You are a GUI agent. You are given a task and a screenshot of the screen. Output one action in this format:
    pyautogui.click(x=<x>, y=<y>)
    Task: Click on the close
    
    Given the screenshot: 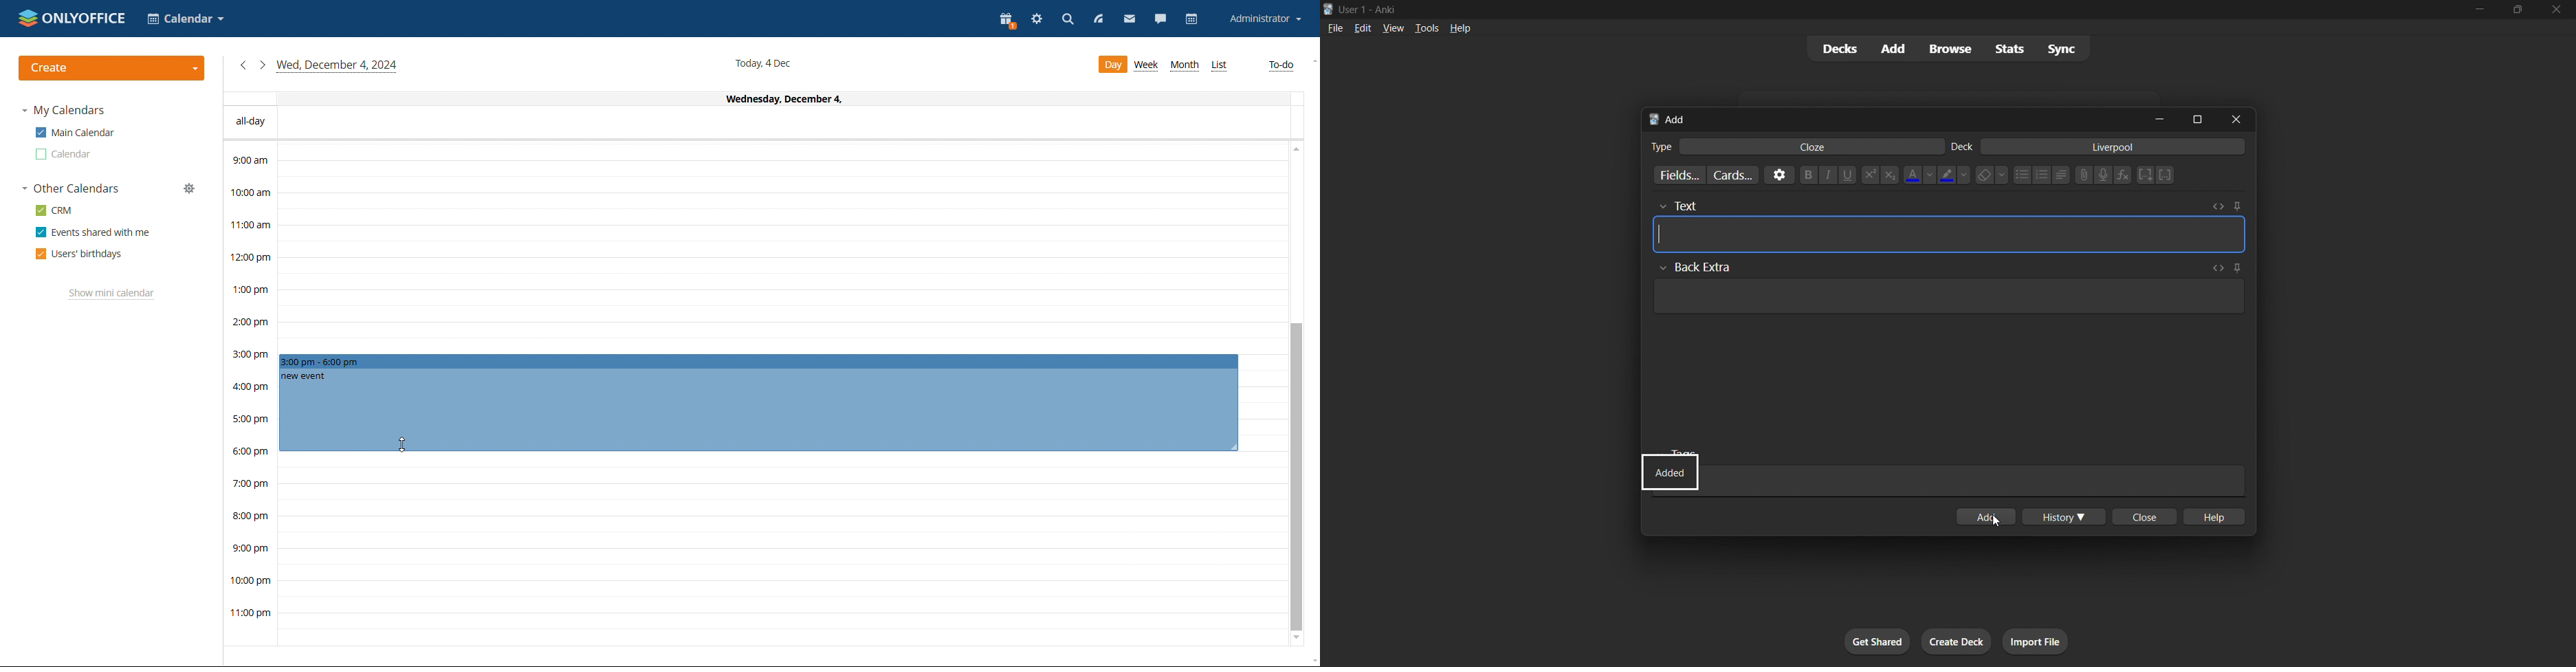 What is the action you would take?
    pyautogui.click(x=2146, y=516)
    